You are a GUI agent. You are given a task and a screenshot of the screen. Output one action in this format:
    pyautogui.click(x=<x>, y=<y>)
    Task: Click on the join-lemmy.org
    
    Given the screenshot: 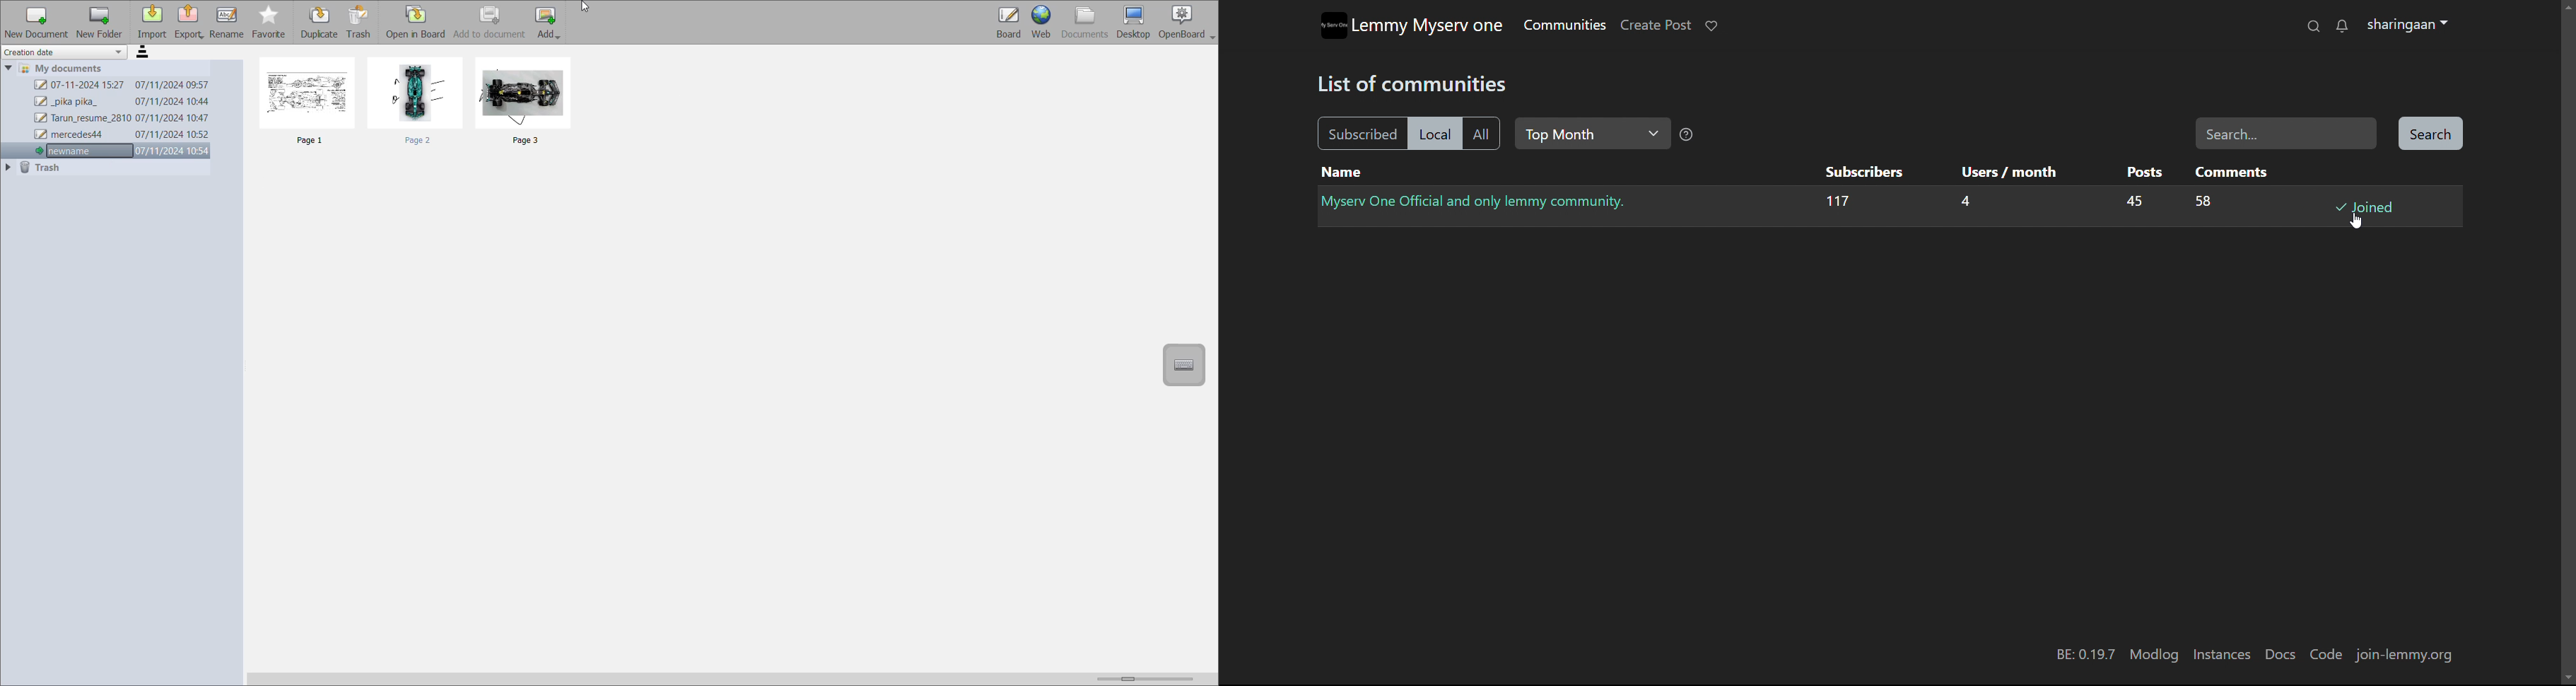 What is the action you would take?
    pyautogui.click(x=2409, y=656)
    